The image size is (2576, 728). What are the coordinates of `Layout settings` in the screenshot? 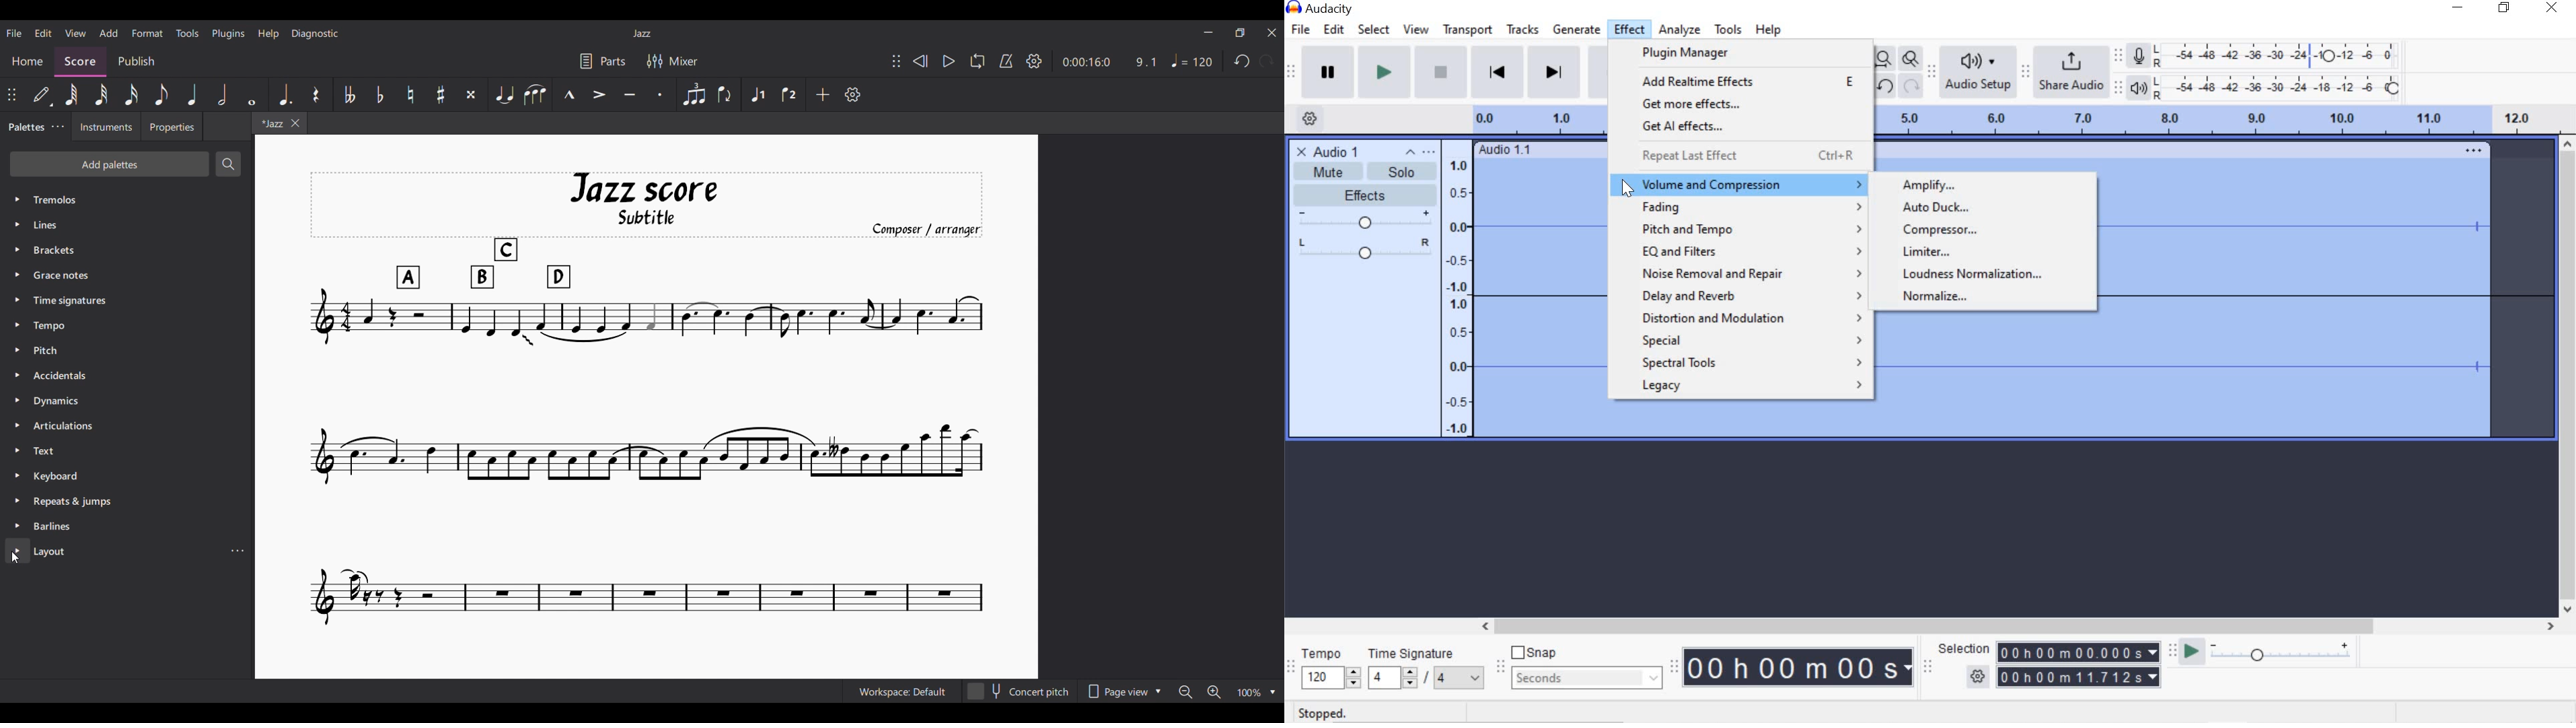 It's located at (238, 551).